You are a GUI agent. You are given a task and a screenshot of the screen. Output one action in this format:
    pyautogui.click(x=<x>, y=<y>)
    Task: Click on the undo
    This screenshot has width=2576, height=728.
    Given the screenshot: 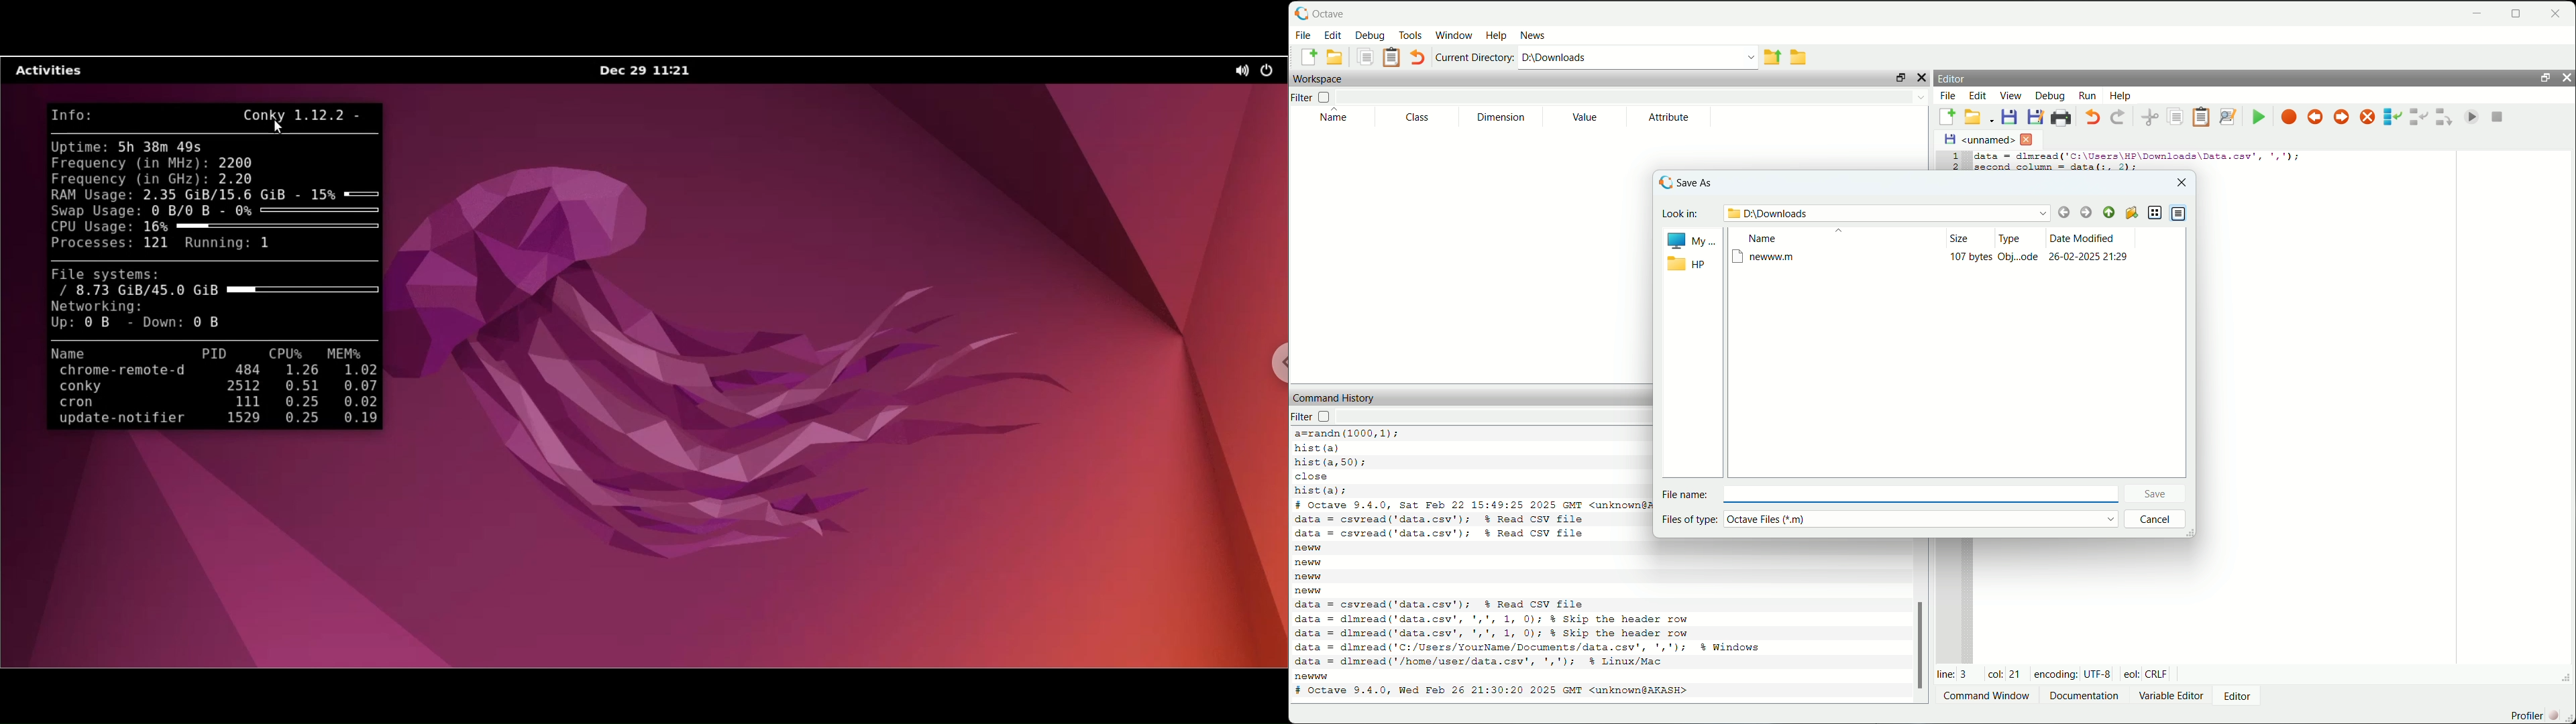 What is the action you would take?
    pyautogui.click(x=2091, y=119)
    